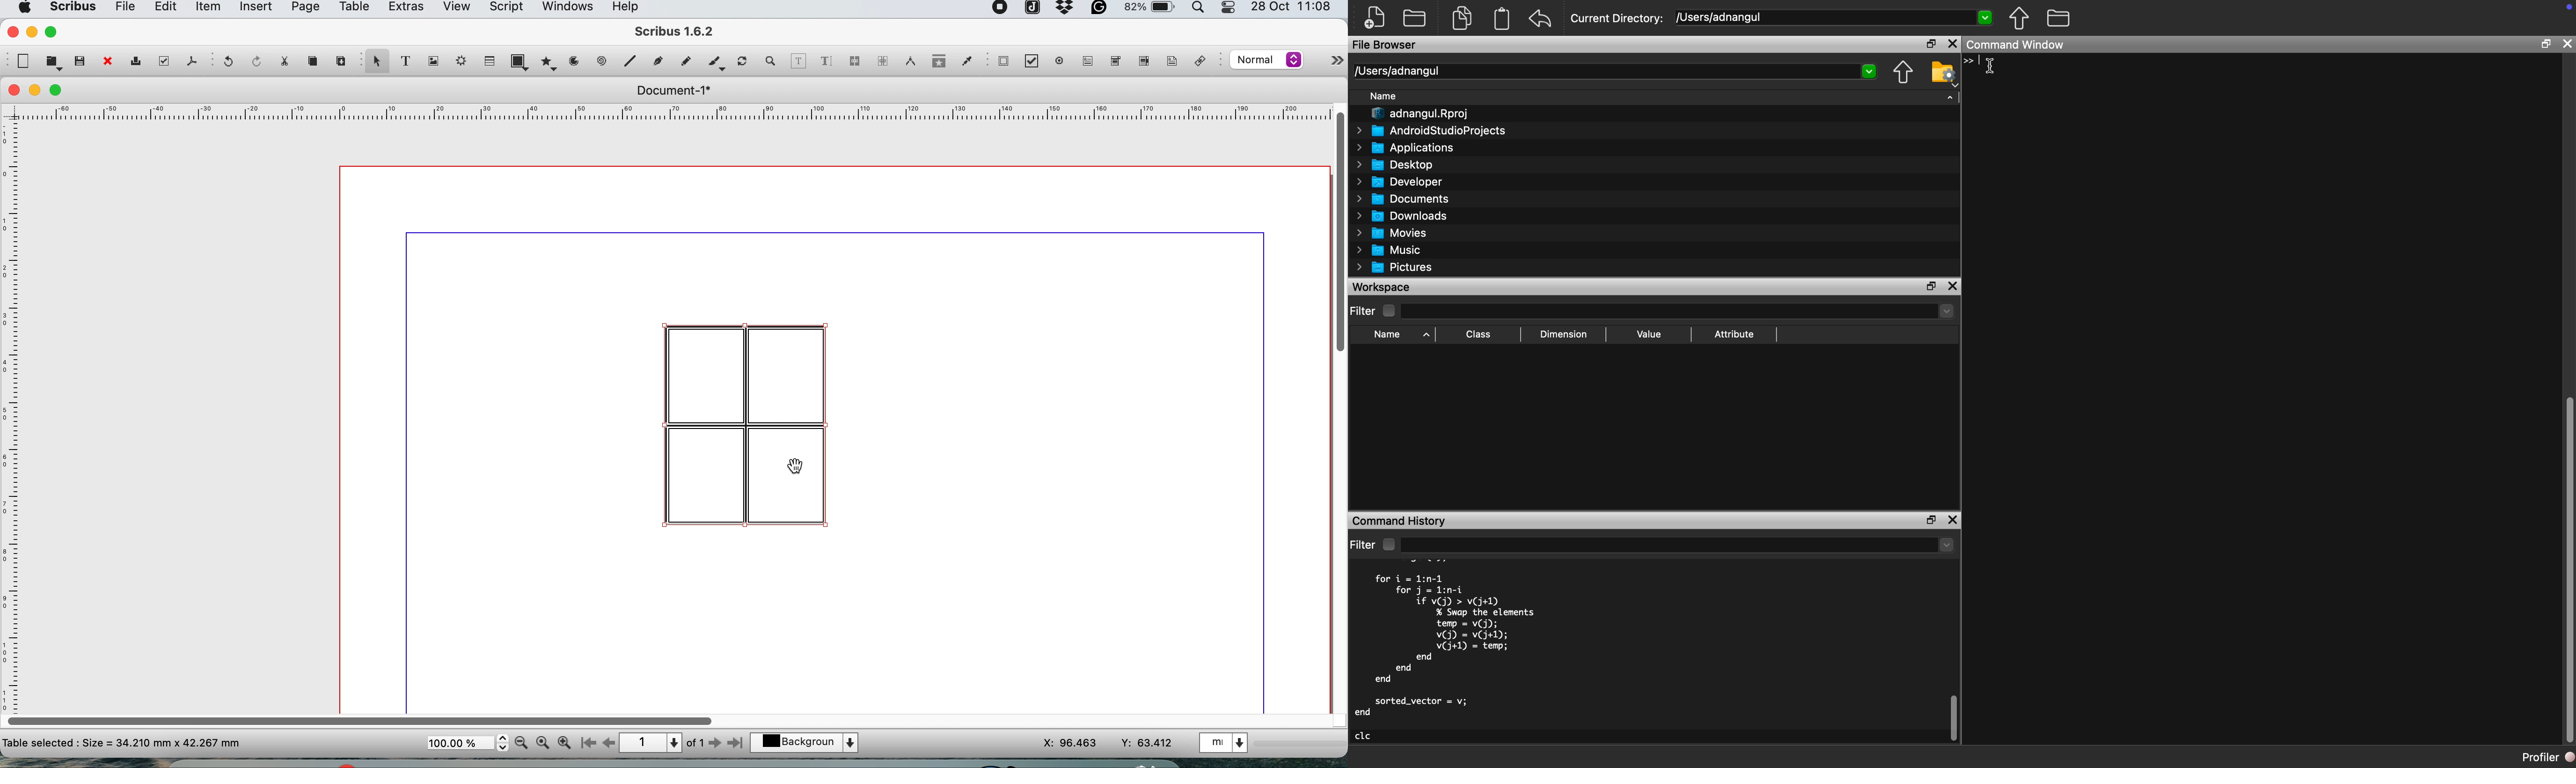 This screenshot has height=784, width=2576. Describe the element at coordinates (1226, 742) in the screenshot. I see `select the current unit` at that location.